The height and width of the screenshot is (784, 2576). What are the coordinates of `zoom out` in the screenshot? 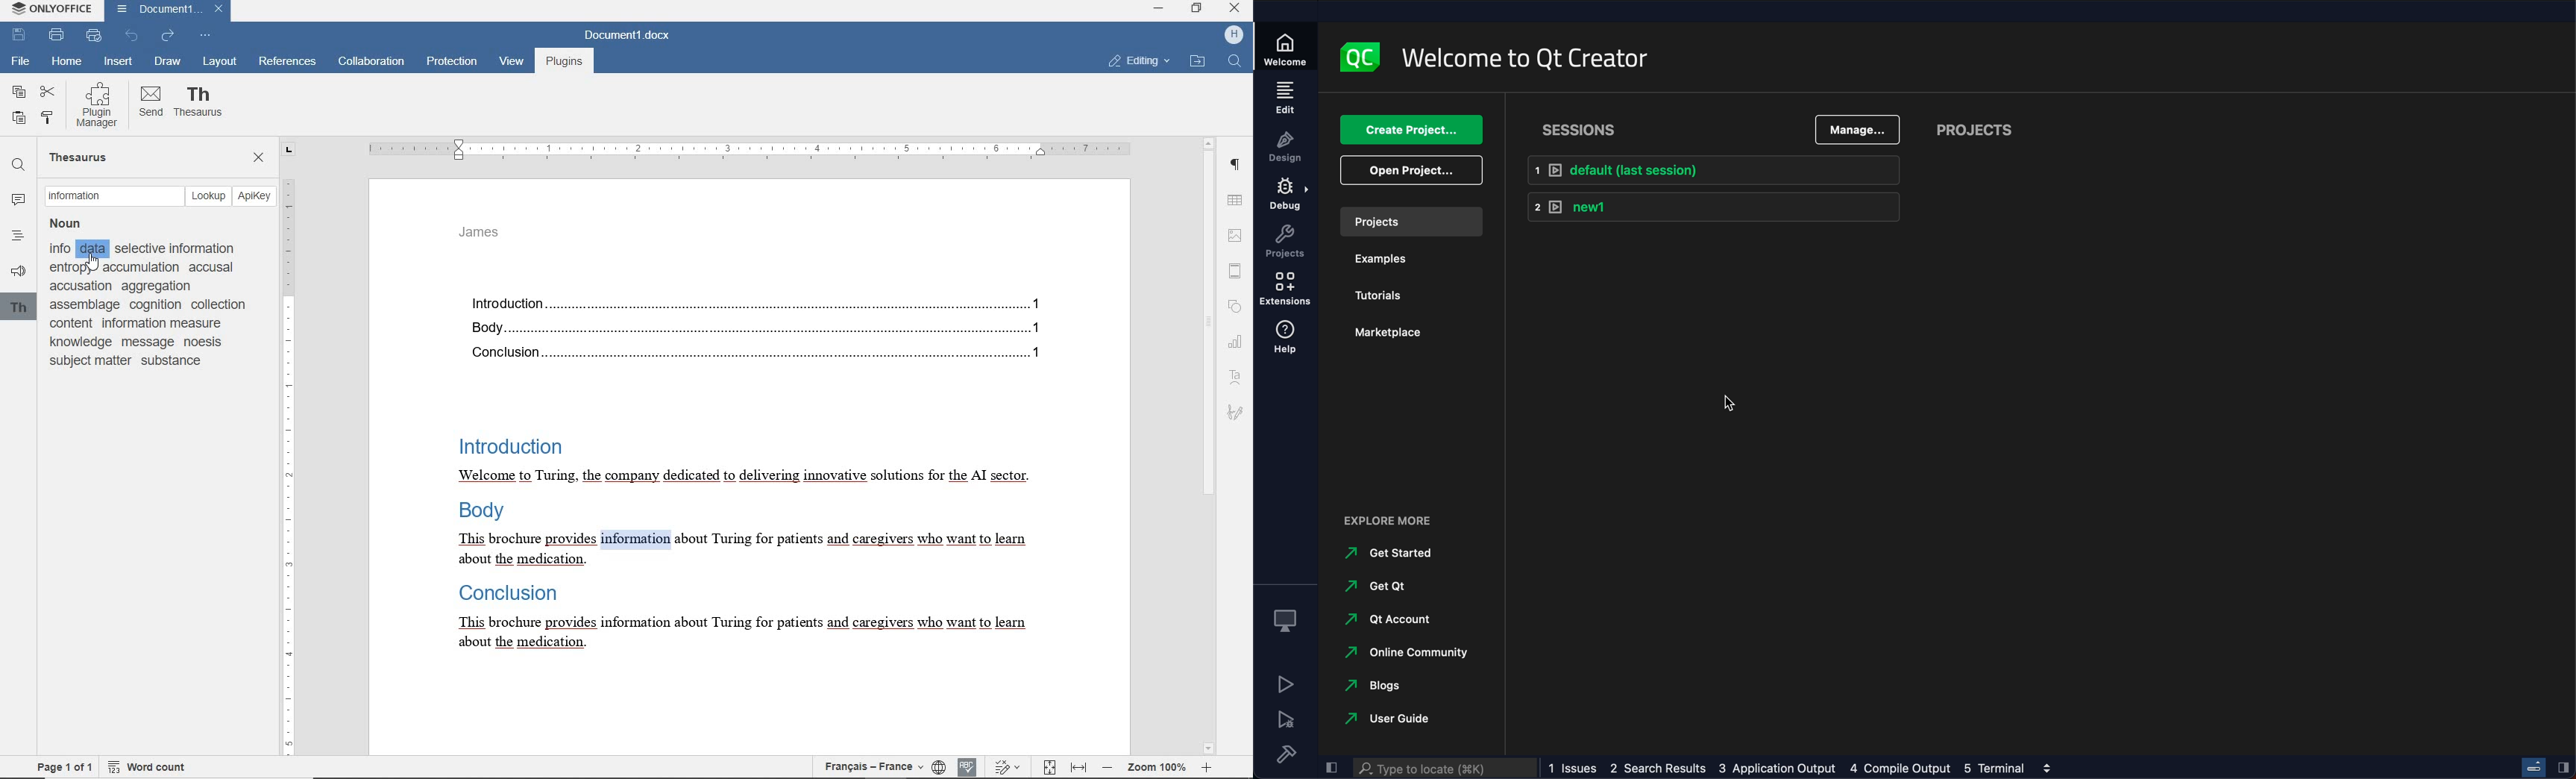 It's located at (1108, 768).